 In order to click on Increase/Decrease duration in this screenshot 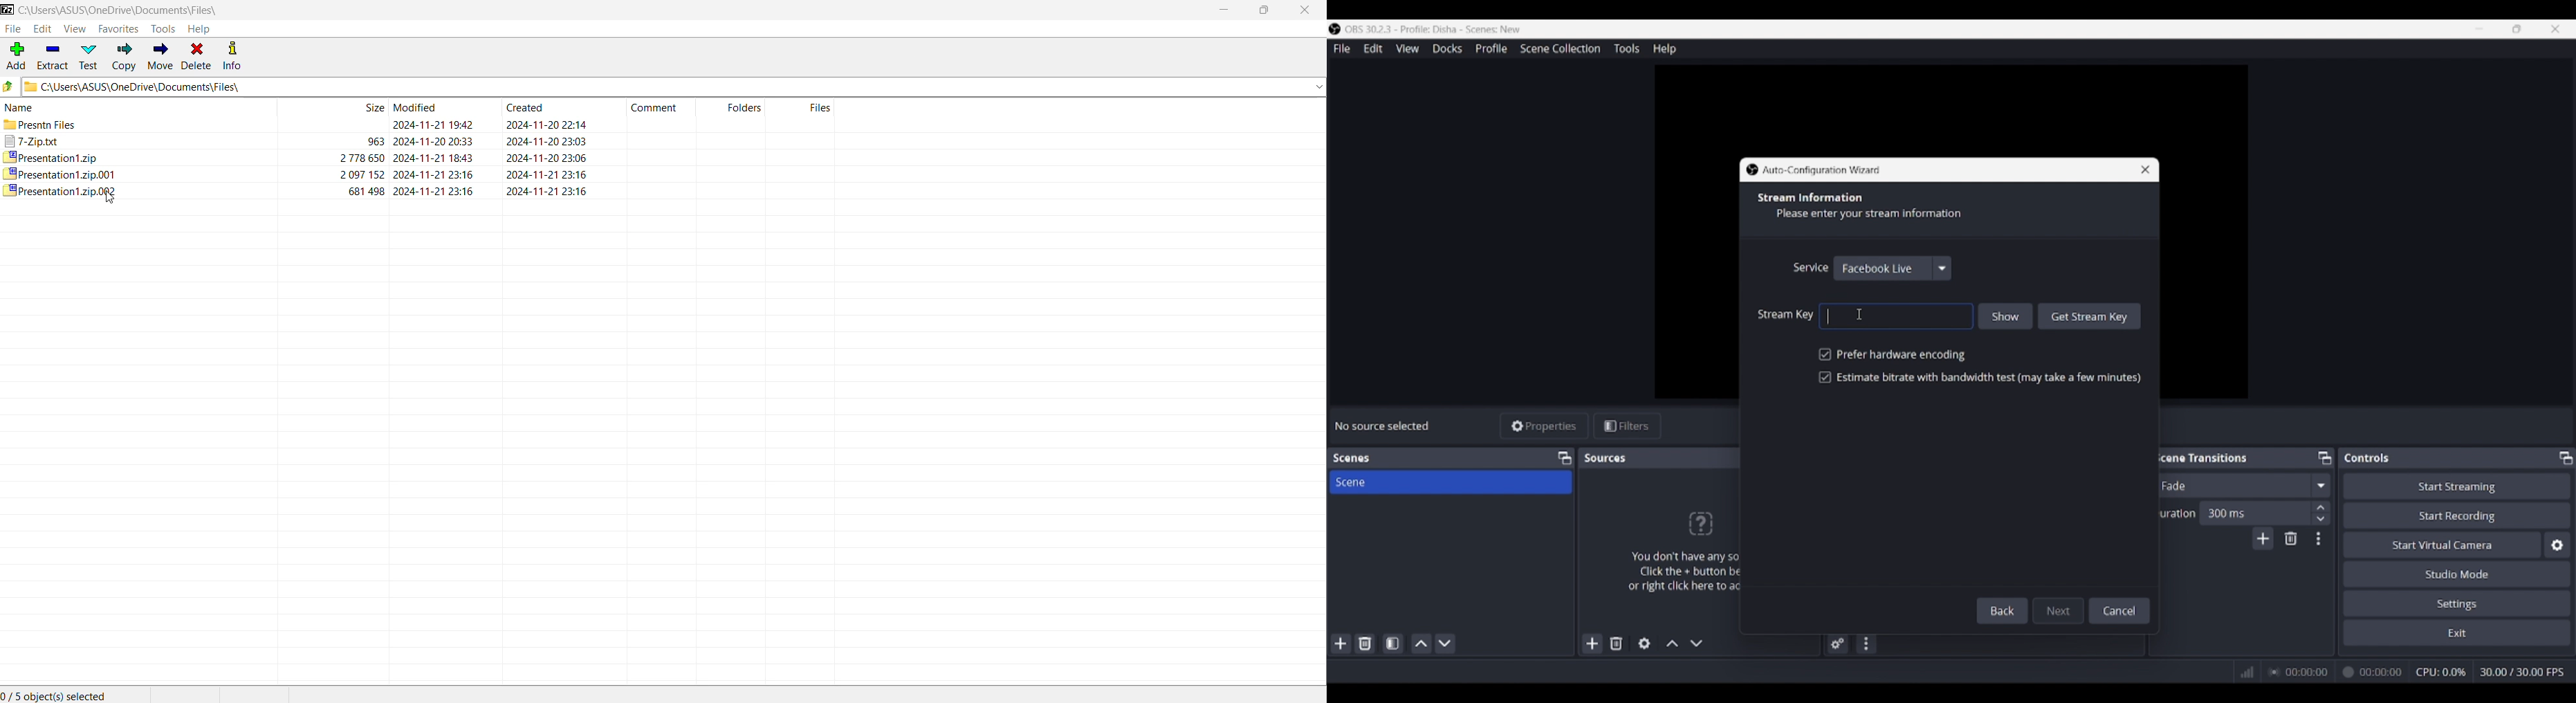, I will do `click(2322, 512)`.